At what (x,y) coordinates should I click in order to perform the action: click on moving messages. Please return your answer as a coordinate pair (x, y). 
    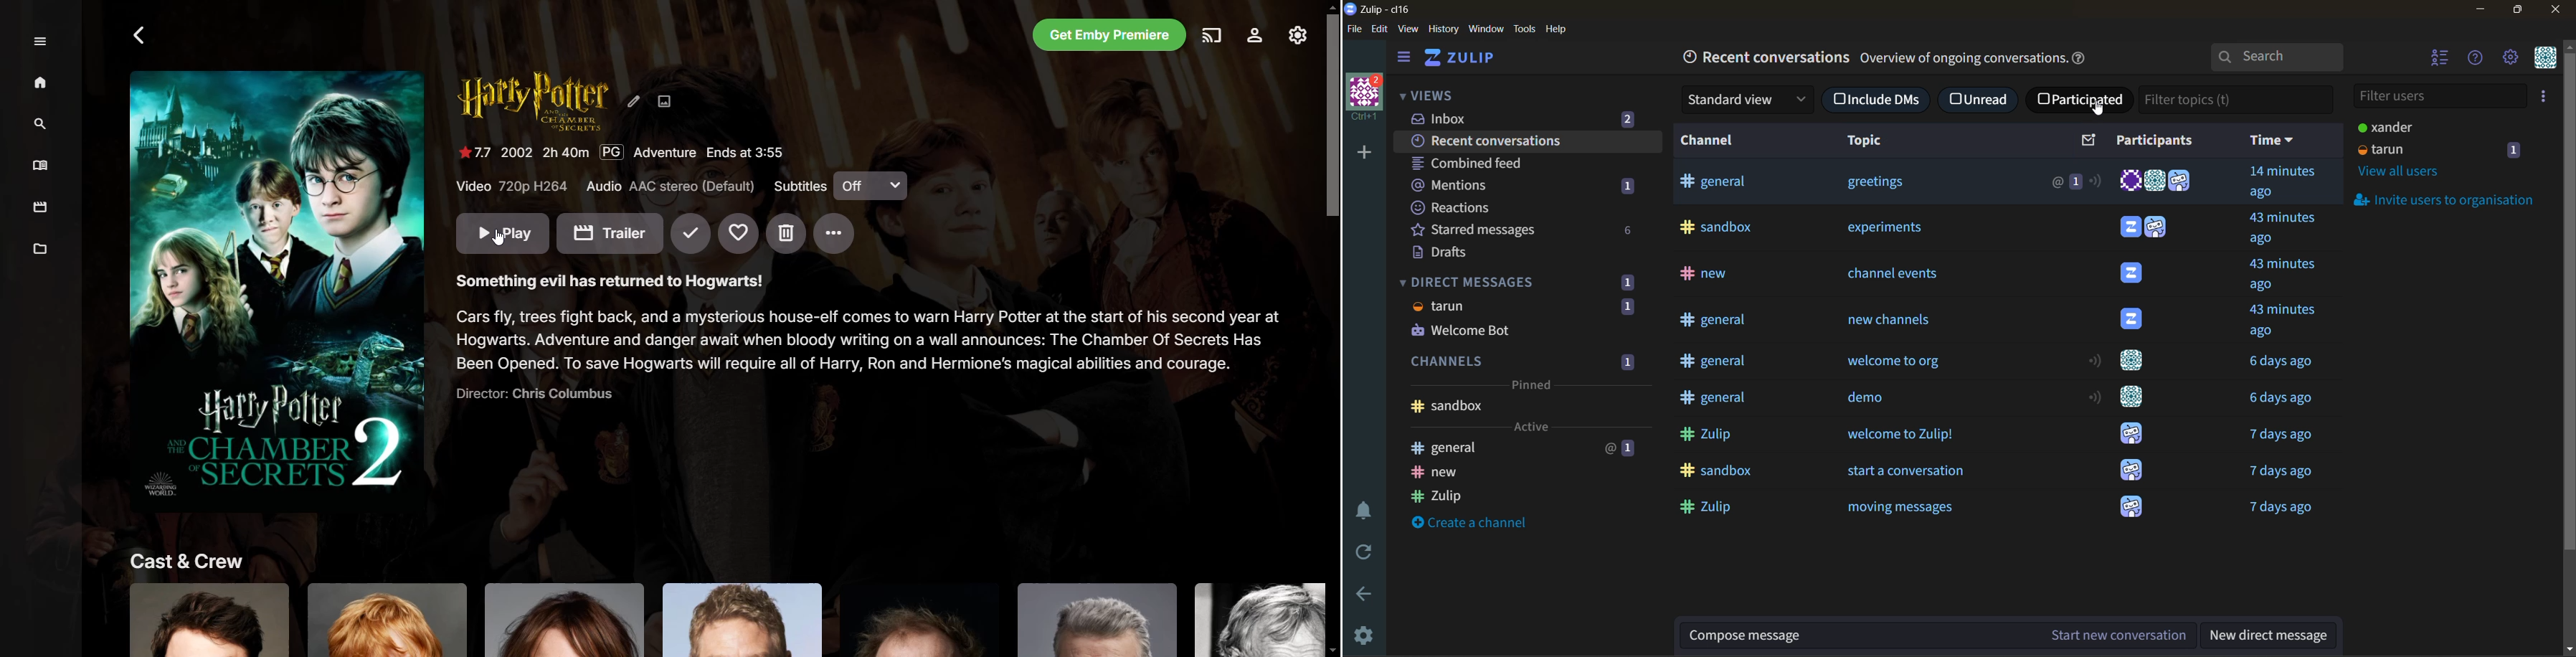
    Looking at the image, I should click on (1906, 506).